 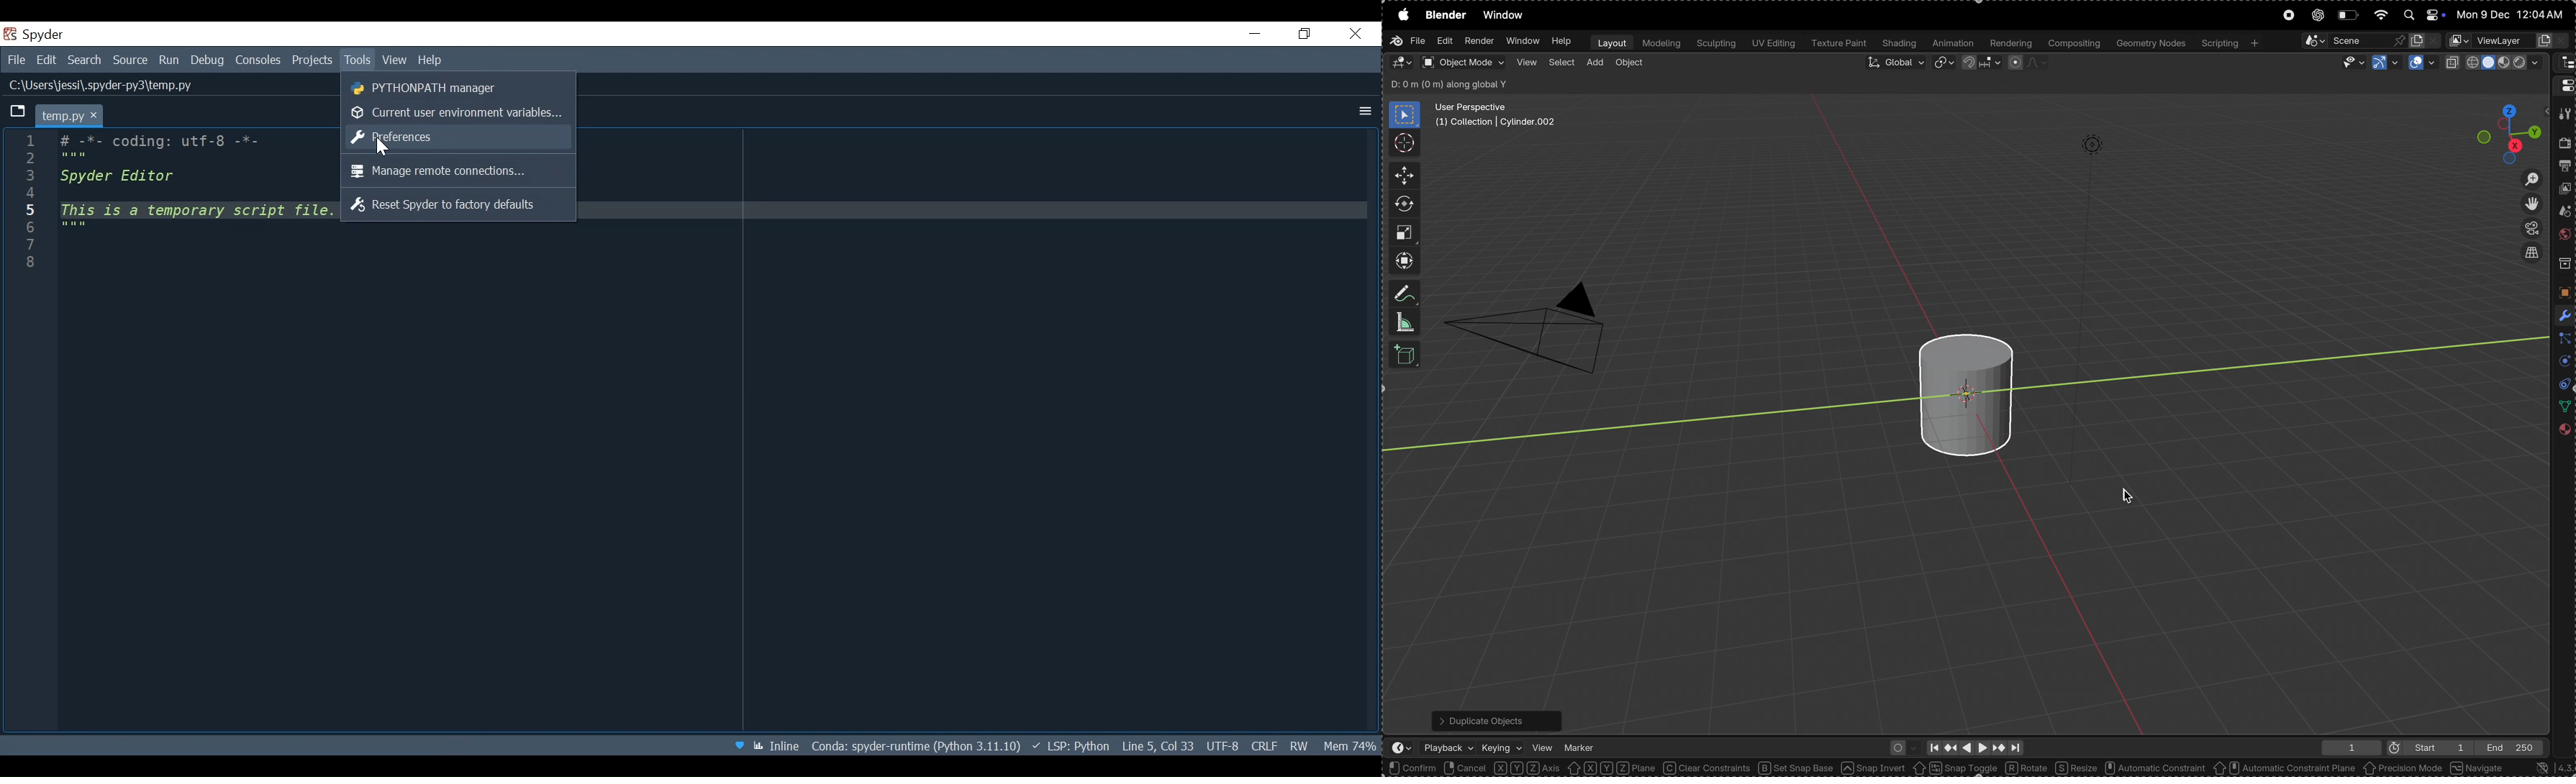 What do you see at coordinates (169, 60) in the screenshot?
I see `Run` at bounding box center [169, 60].